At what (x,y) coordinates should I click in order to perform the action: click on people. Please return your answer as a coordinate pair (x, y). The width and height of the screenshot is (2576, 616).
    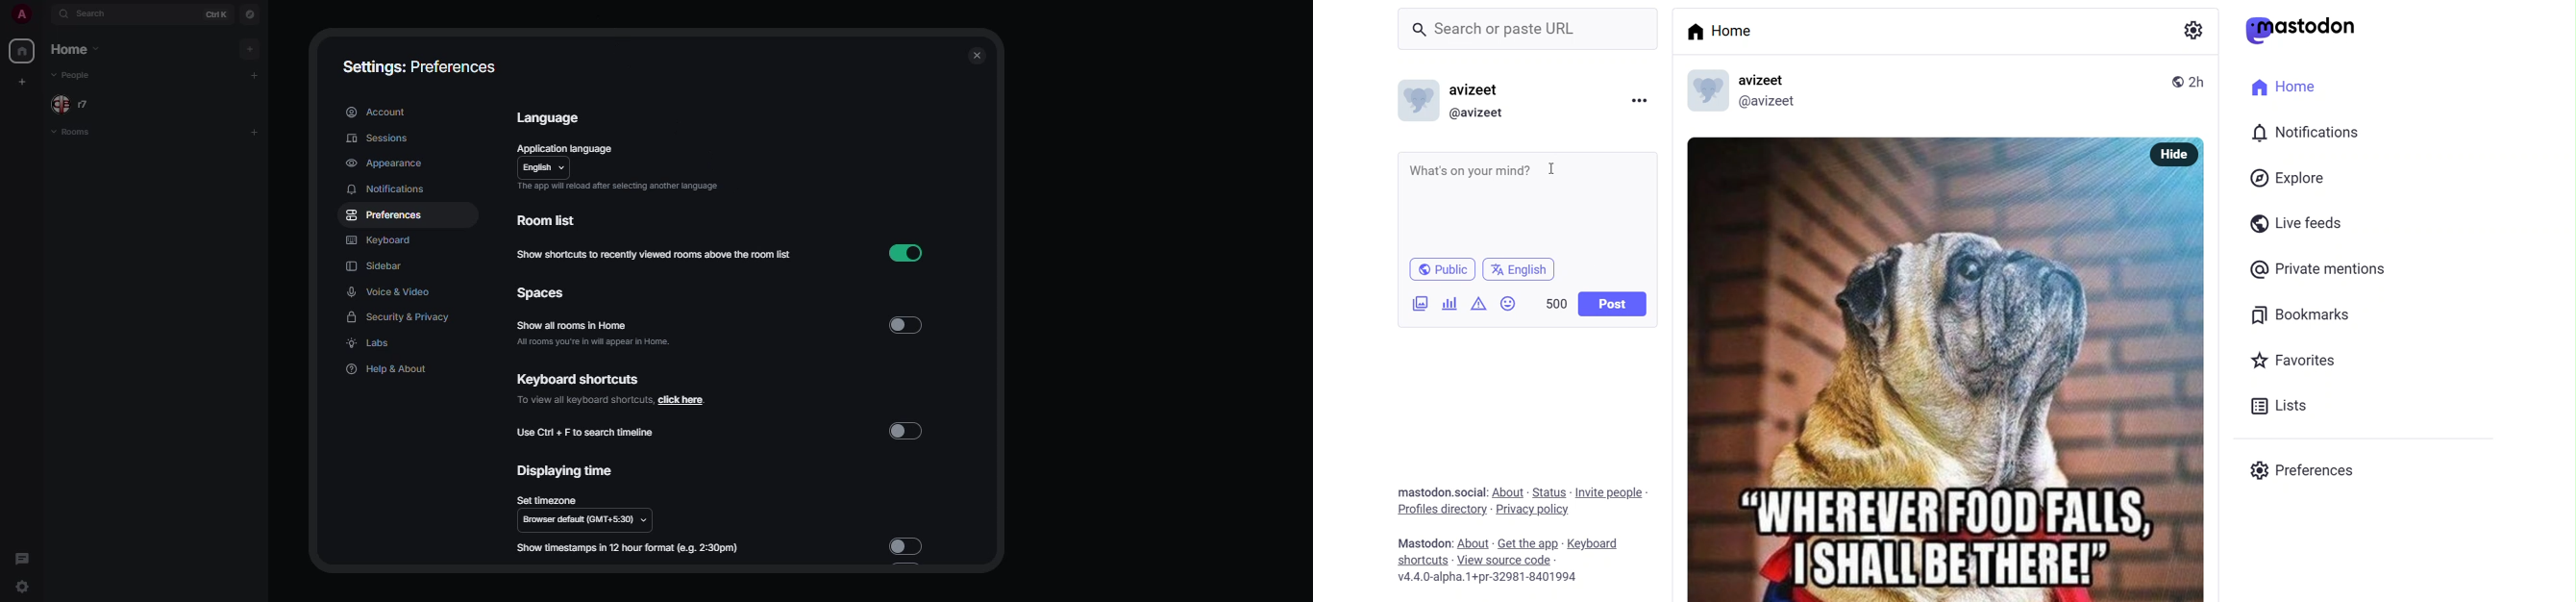
    Looking at the image, I should click on (78, 76).